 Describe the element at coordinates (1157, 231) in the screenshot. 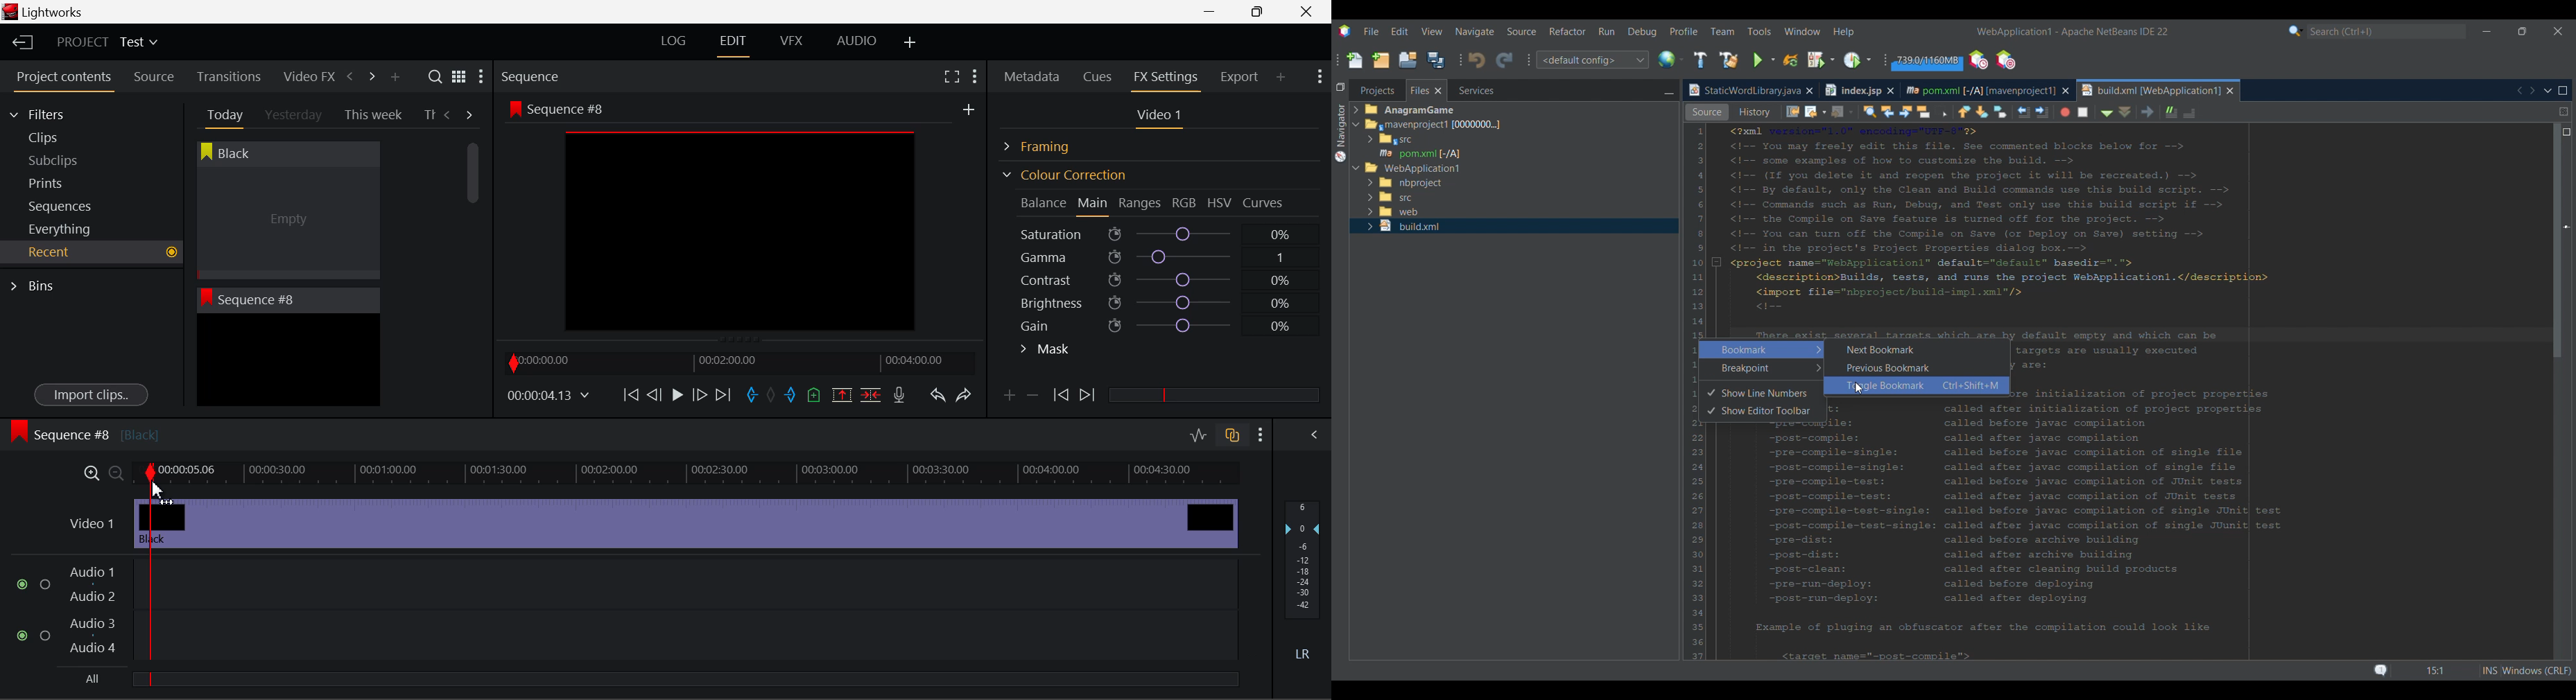

I see `Saturation` at that location.